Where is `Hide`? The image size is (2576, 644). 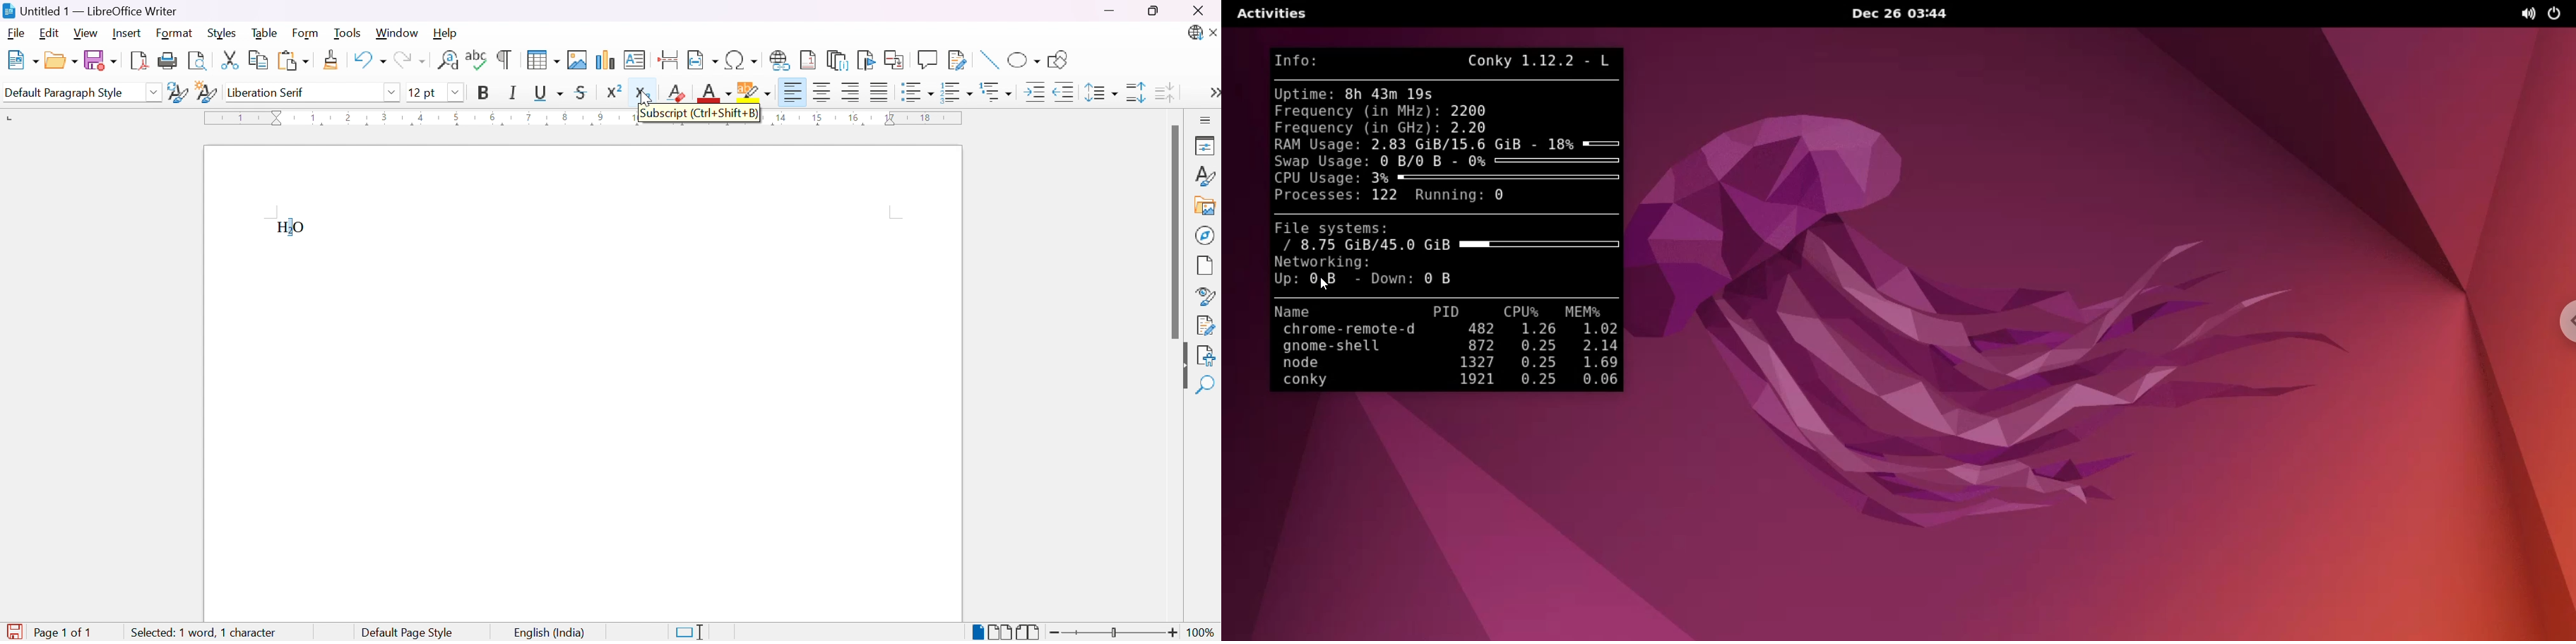 Hide is located at coordinates (1180, 368).